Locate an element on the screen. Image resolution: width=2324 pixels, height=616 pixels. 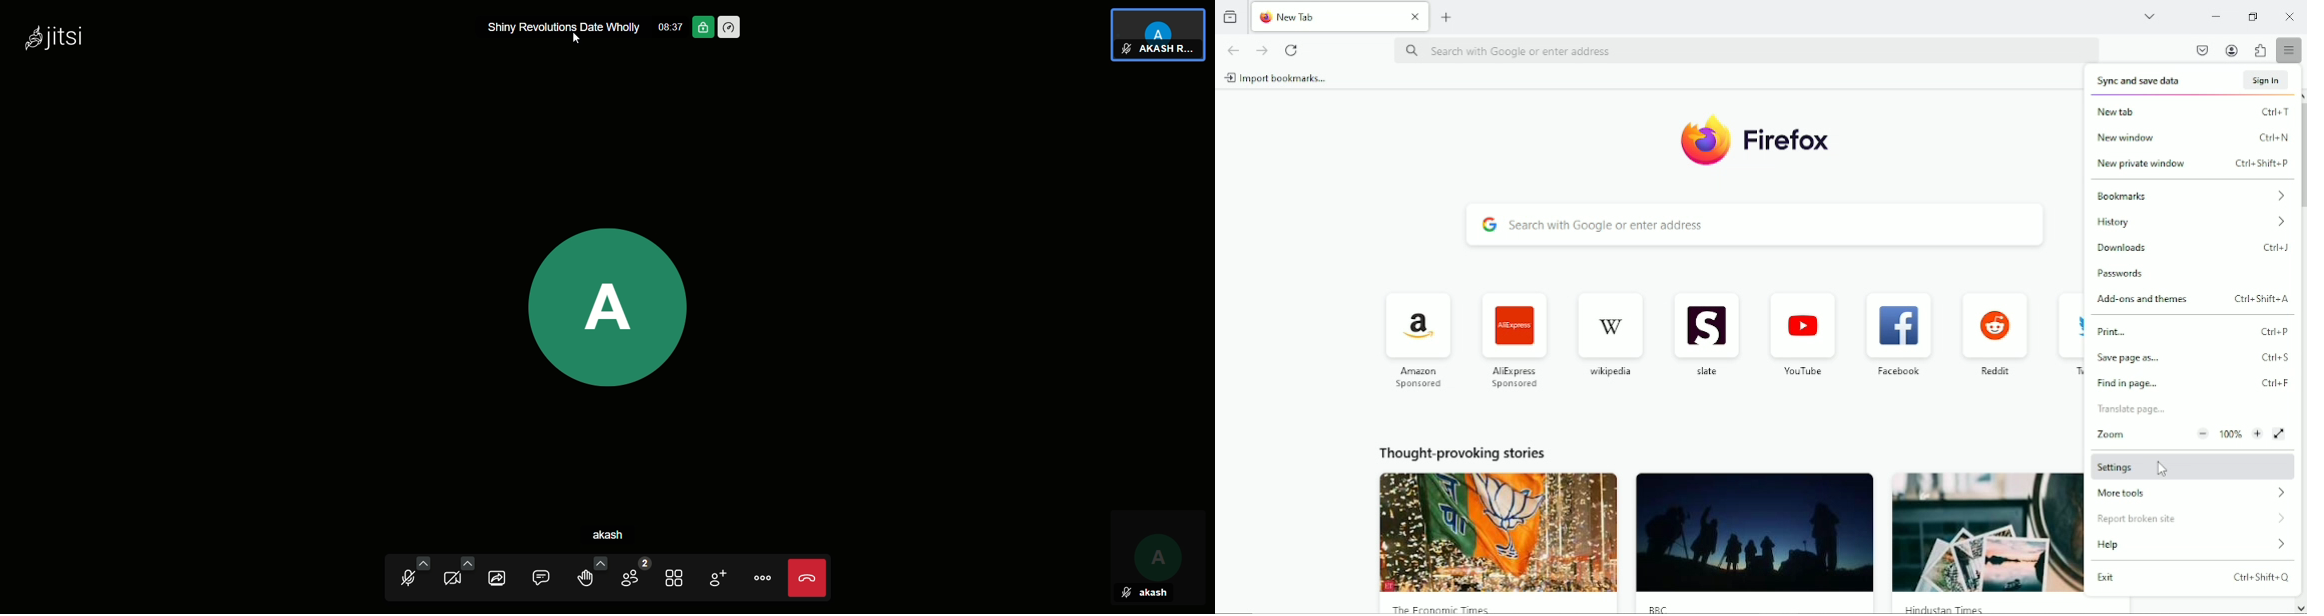
mute is located at coordinates (1126, 49).